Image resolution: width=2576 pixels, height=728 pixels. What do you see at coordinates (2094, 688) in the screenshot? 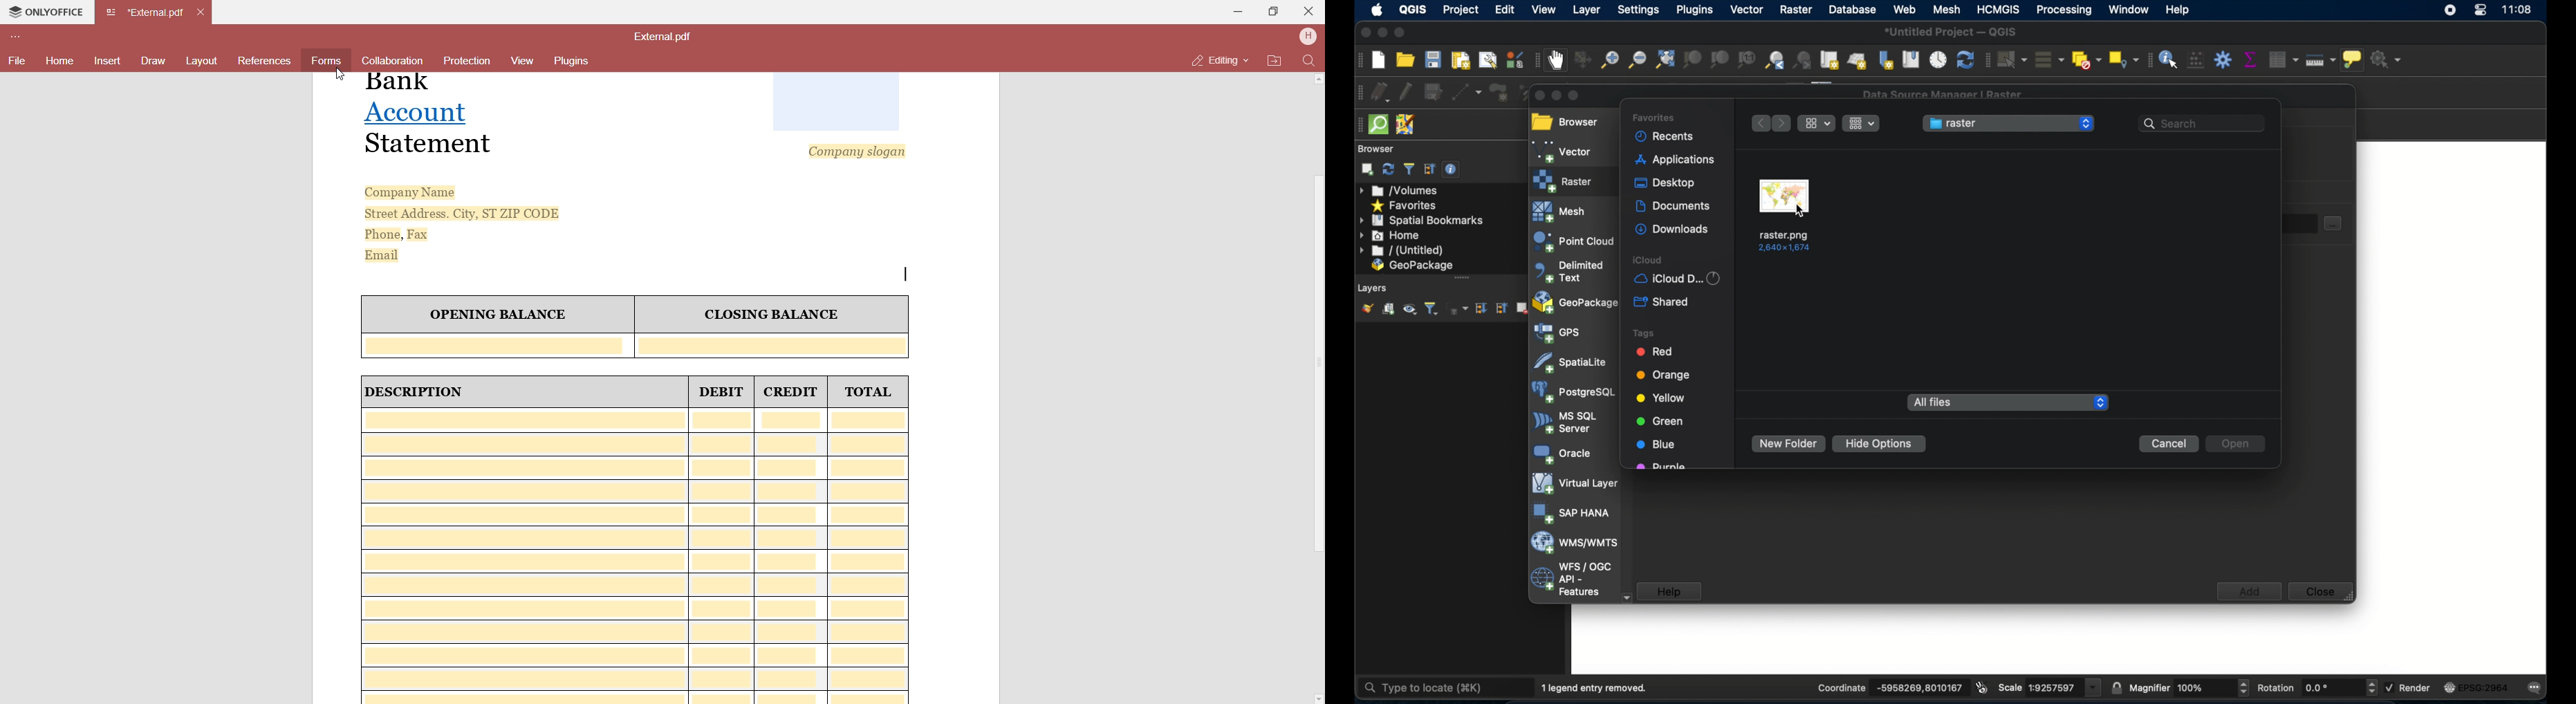
I see `dropdown` at bounding box center [2094, 688].